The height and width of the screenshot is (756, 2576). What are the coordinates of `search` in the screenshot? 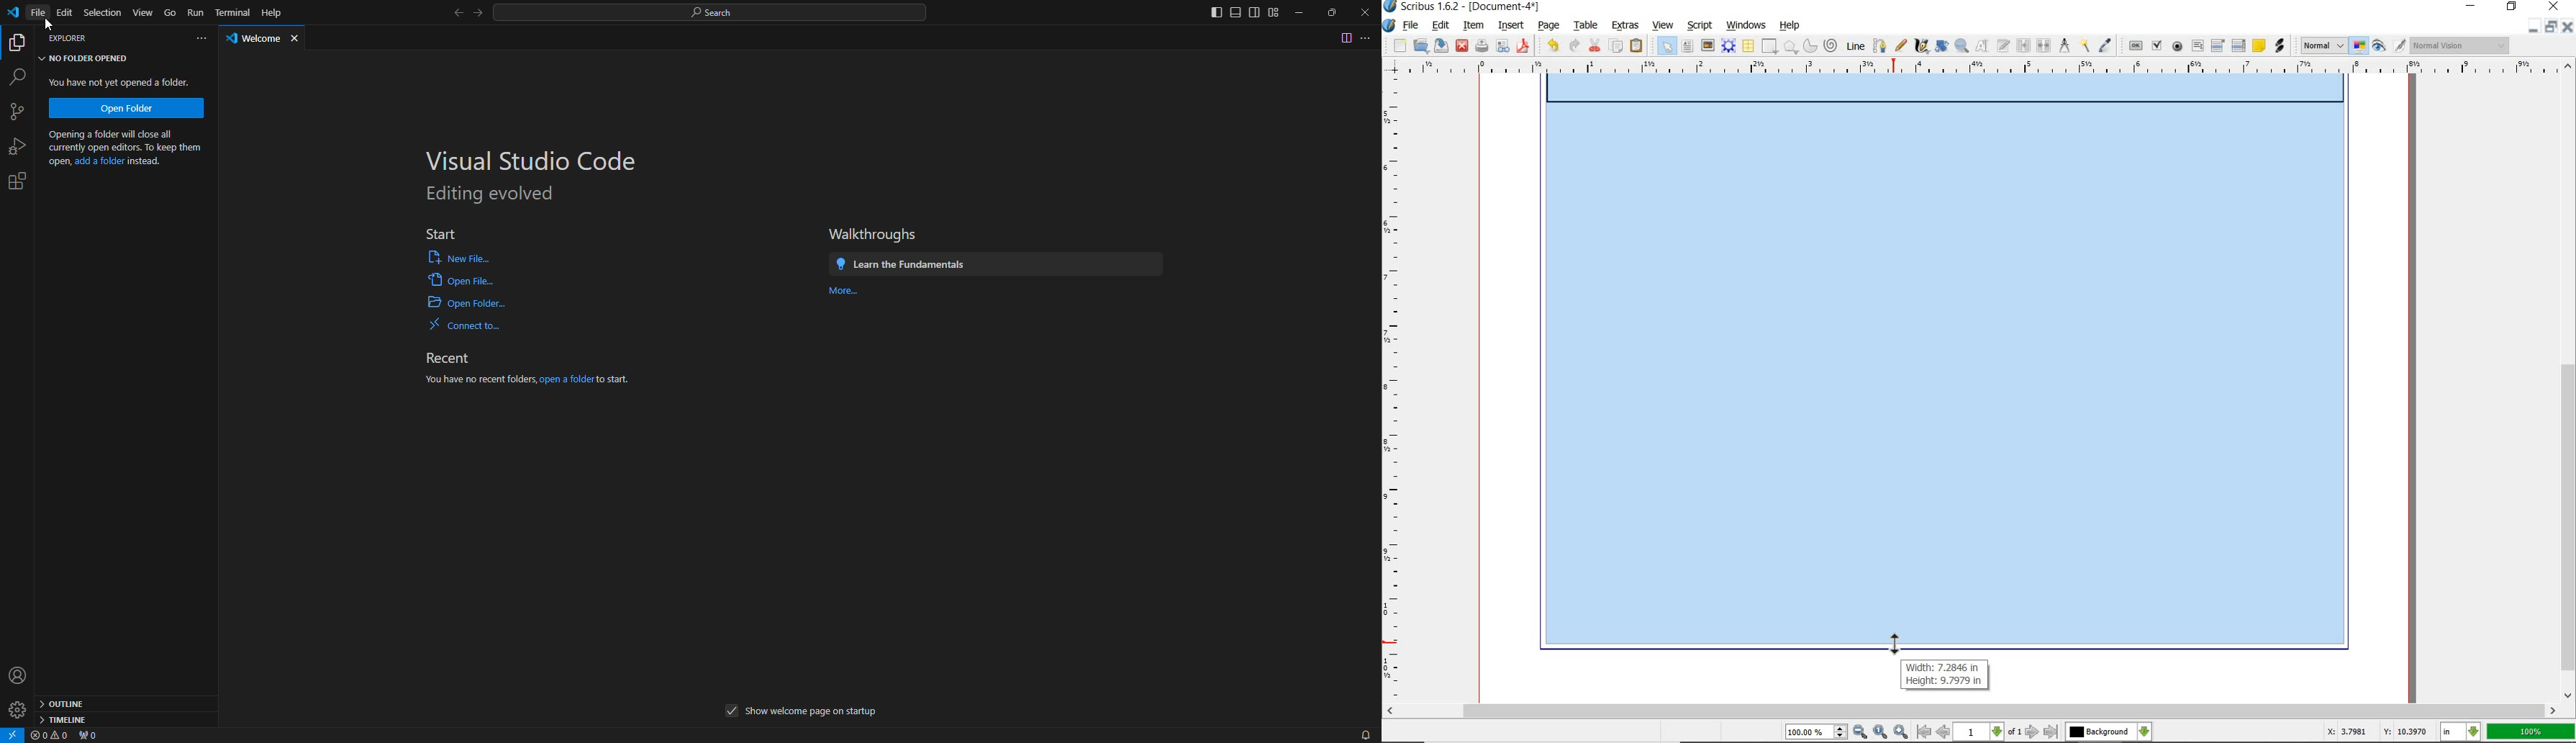 It's located at (712, 12).